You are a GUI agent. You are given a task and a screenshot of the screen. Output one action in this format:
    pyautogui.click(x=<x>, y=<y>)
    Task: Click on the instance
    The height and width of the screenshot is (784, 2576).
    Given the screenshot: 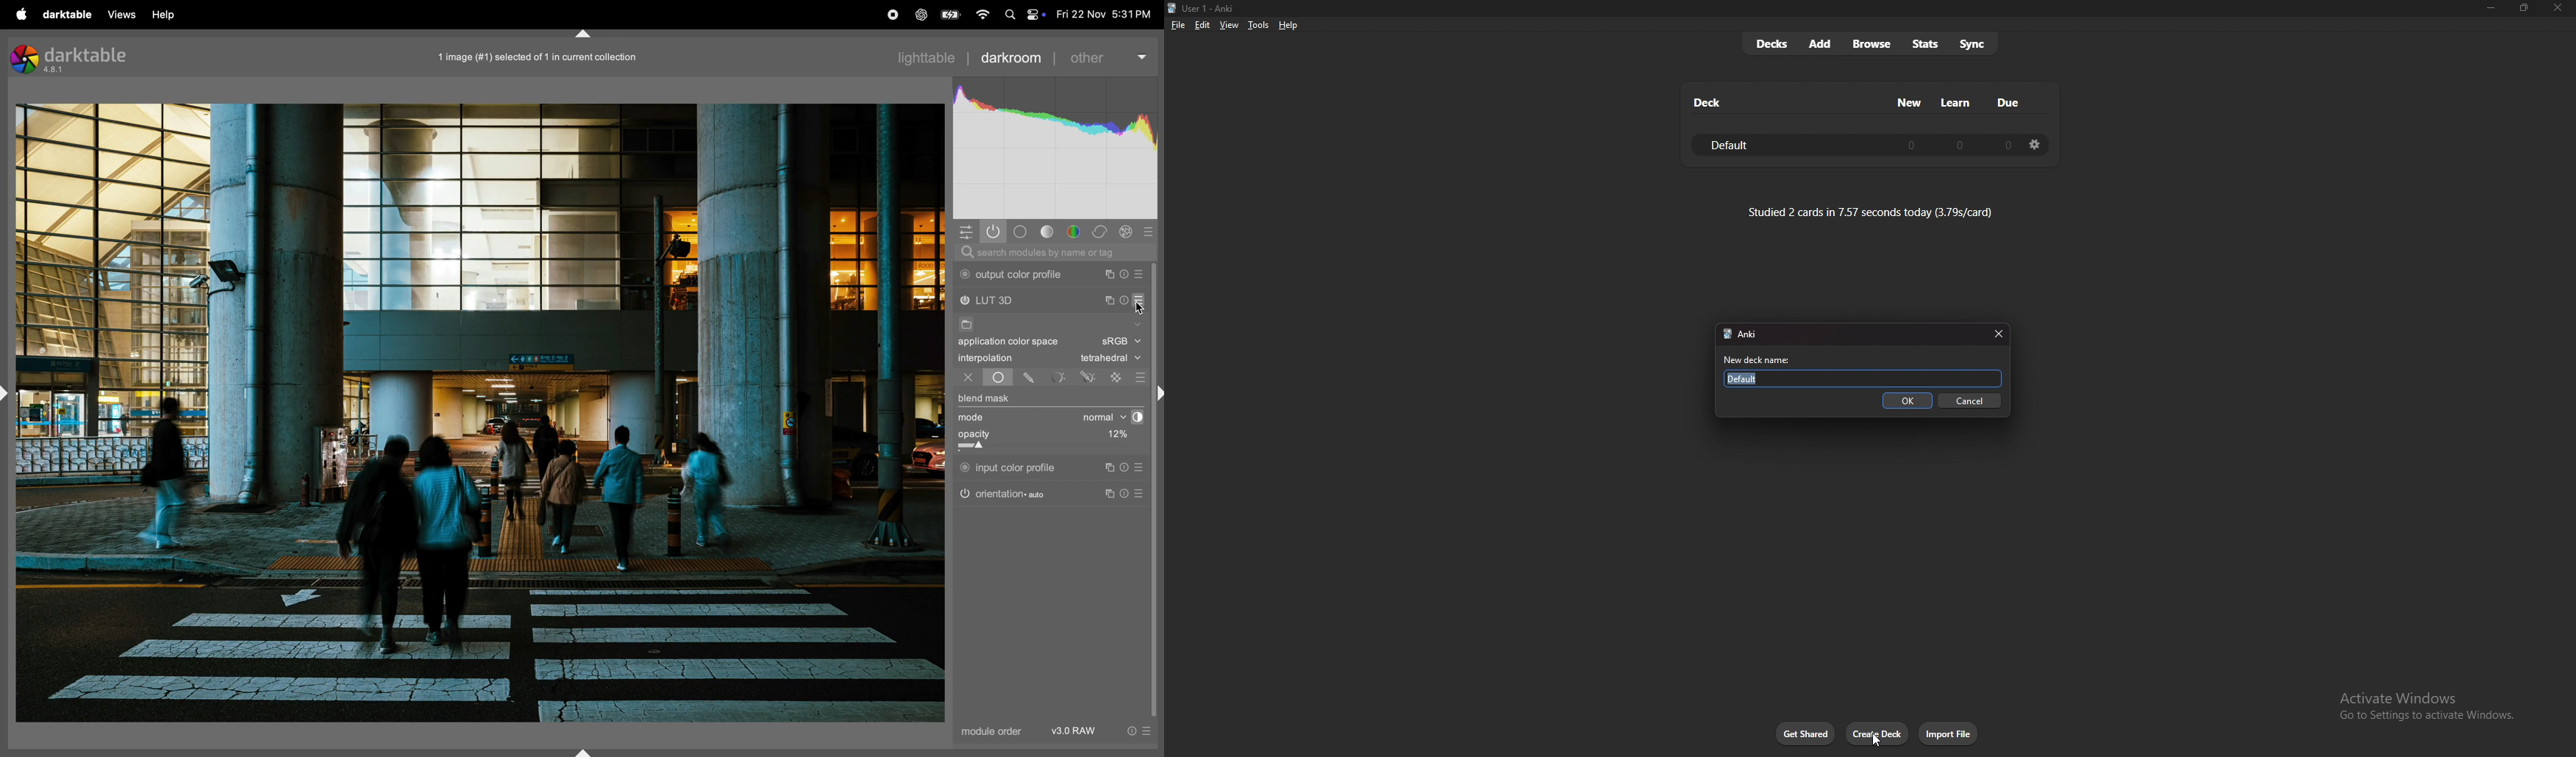 What is the action you would take?
    pyautogui.click(x=1112, y=494)
    